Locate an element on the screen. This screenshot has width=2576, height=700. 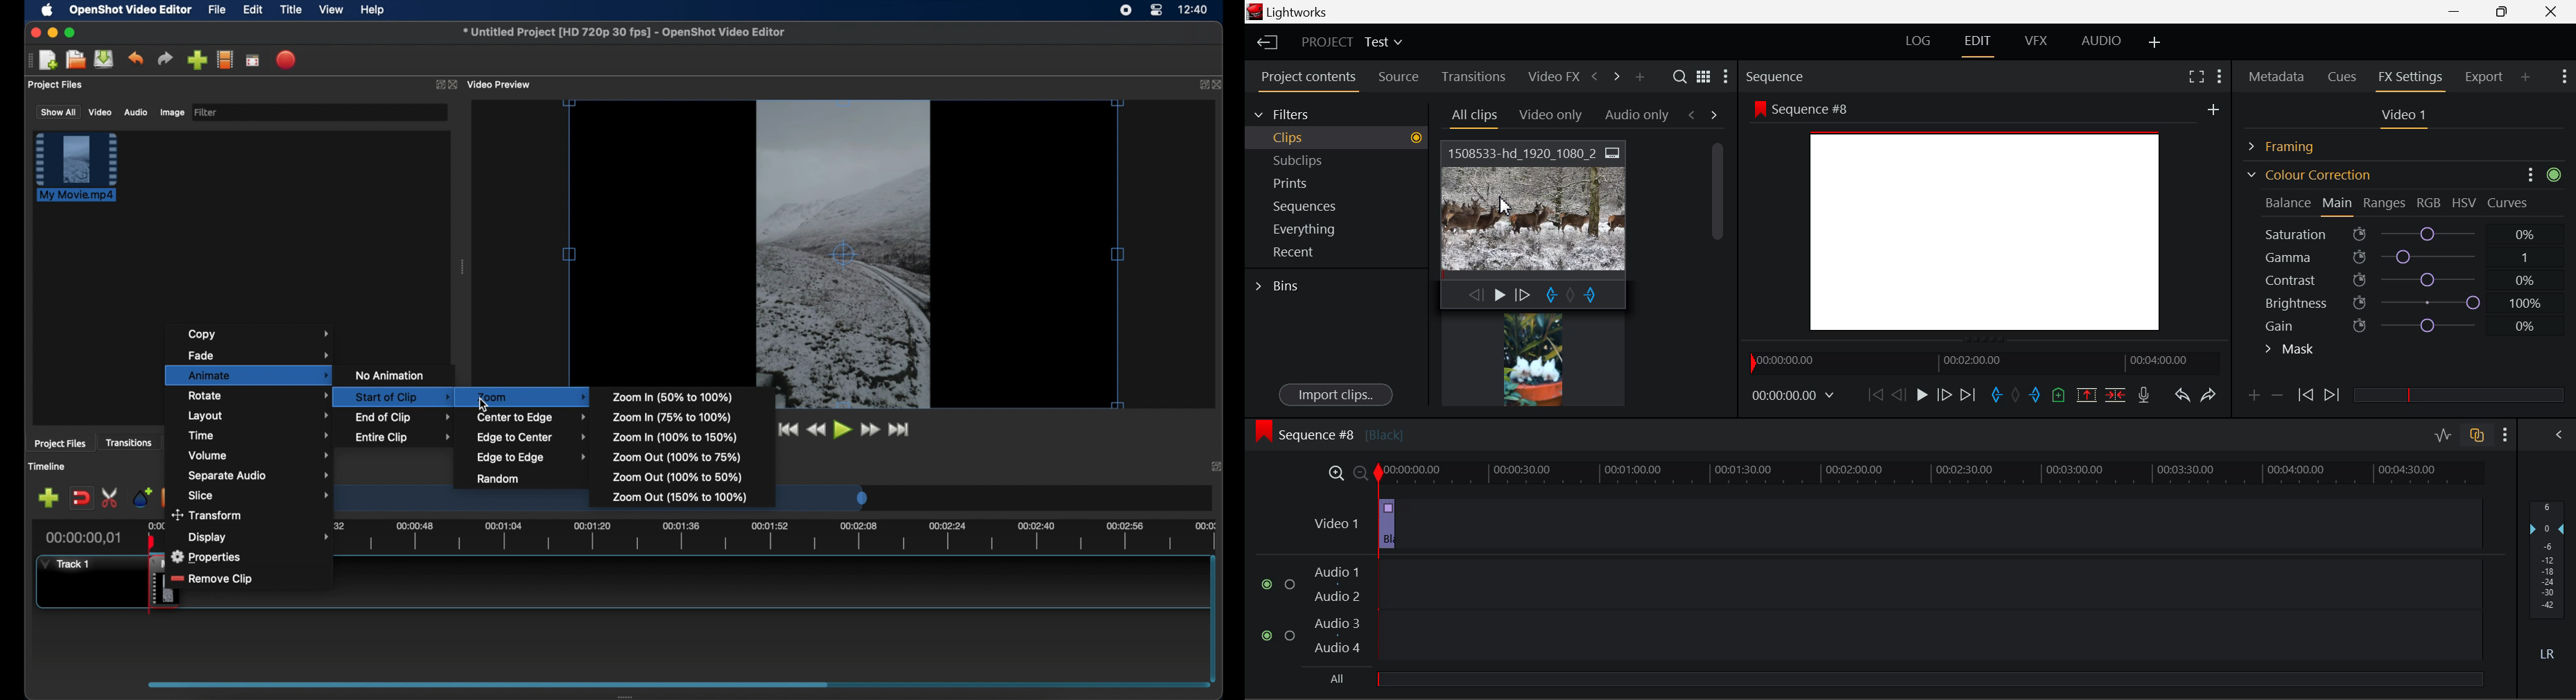
HSV is located at coordinates (2464, 202).